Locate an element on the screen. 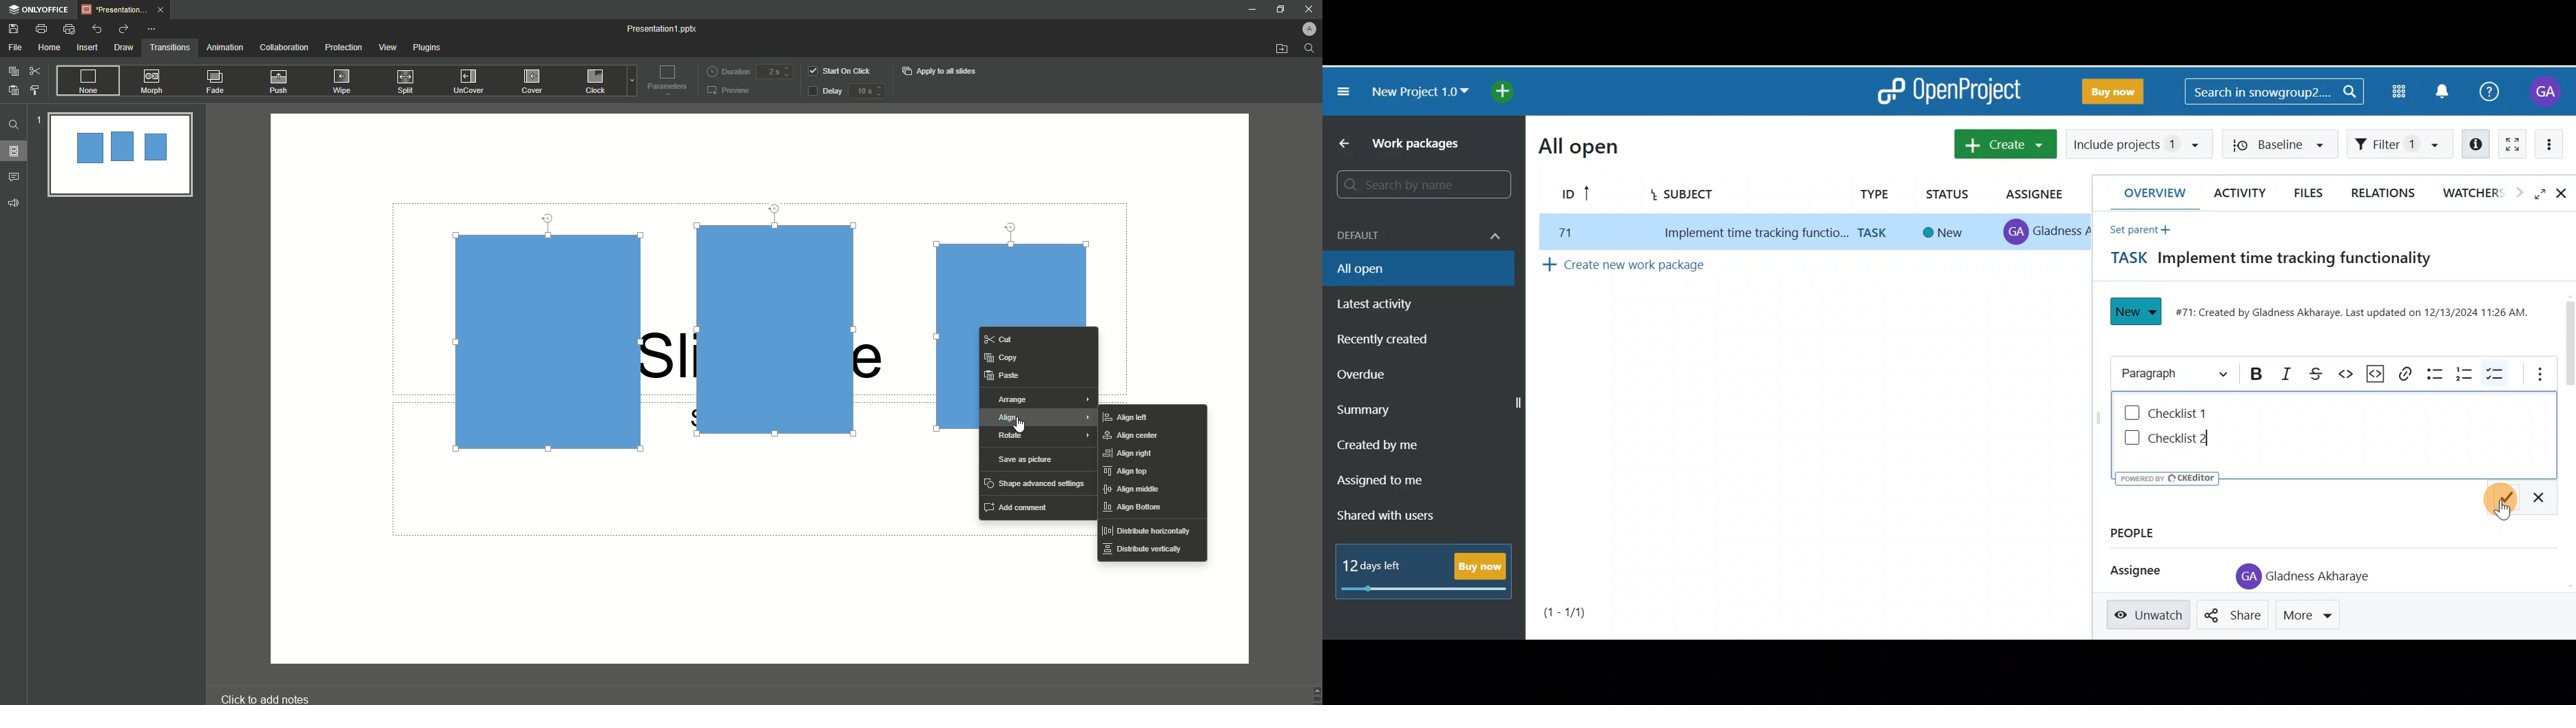 The width and height of the screenshot is (2576, 728). Search bar is located at coordinates (1420, 185).